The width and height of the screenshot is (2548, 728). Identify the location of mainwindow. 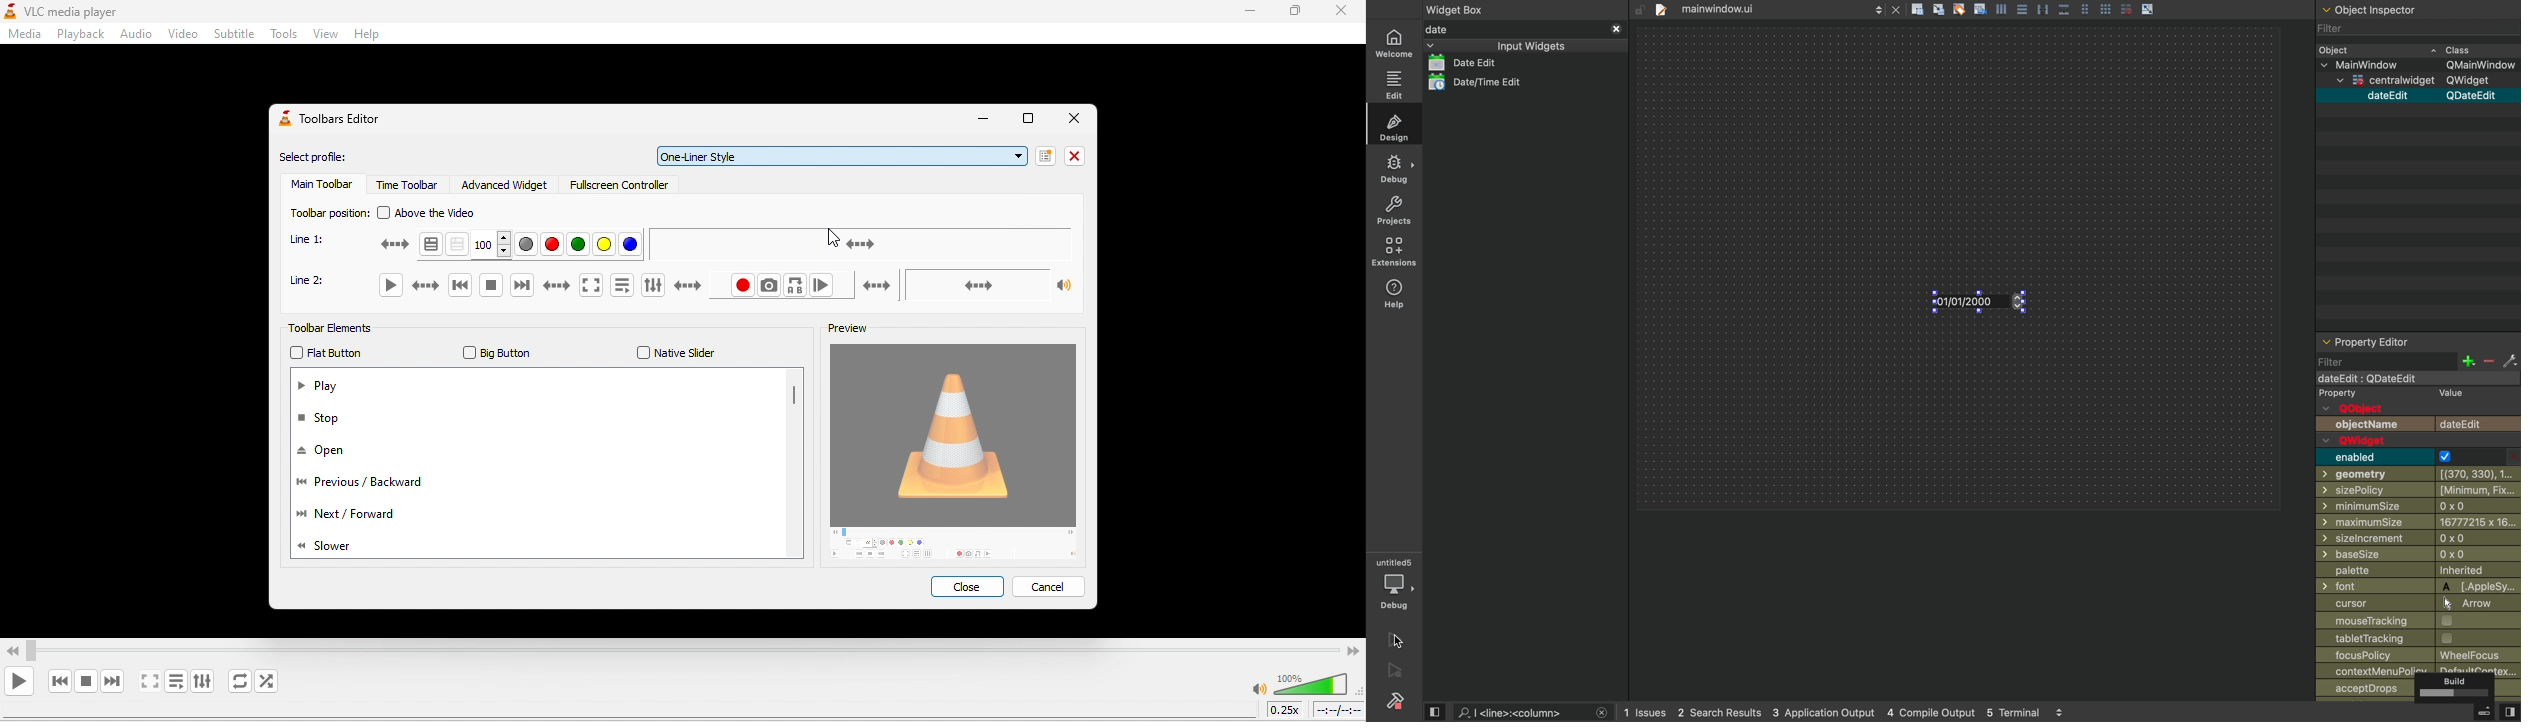
(2419, 65).